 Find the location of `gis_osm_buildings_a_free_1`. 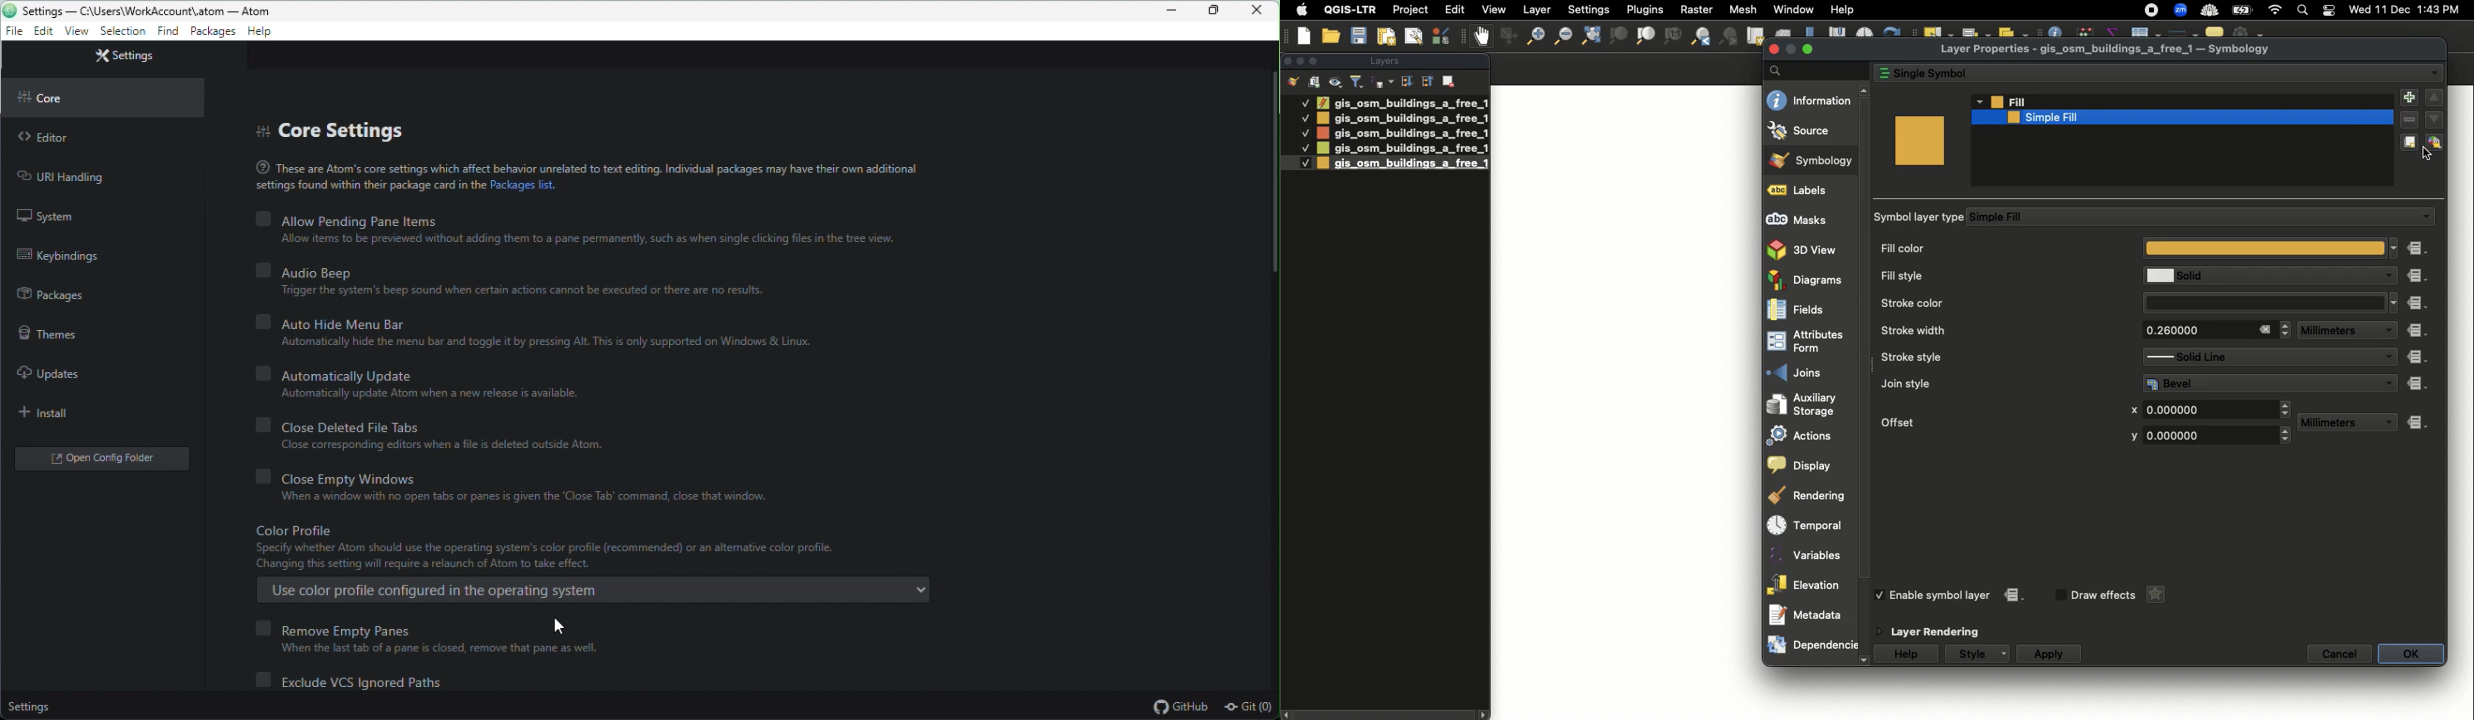

gis_osm_buildings_a_free_1 is located at coordinates (1402, 133).